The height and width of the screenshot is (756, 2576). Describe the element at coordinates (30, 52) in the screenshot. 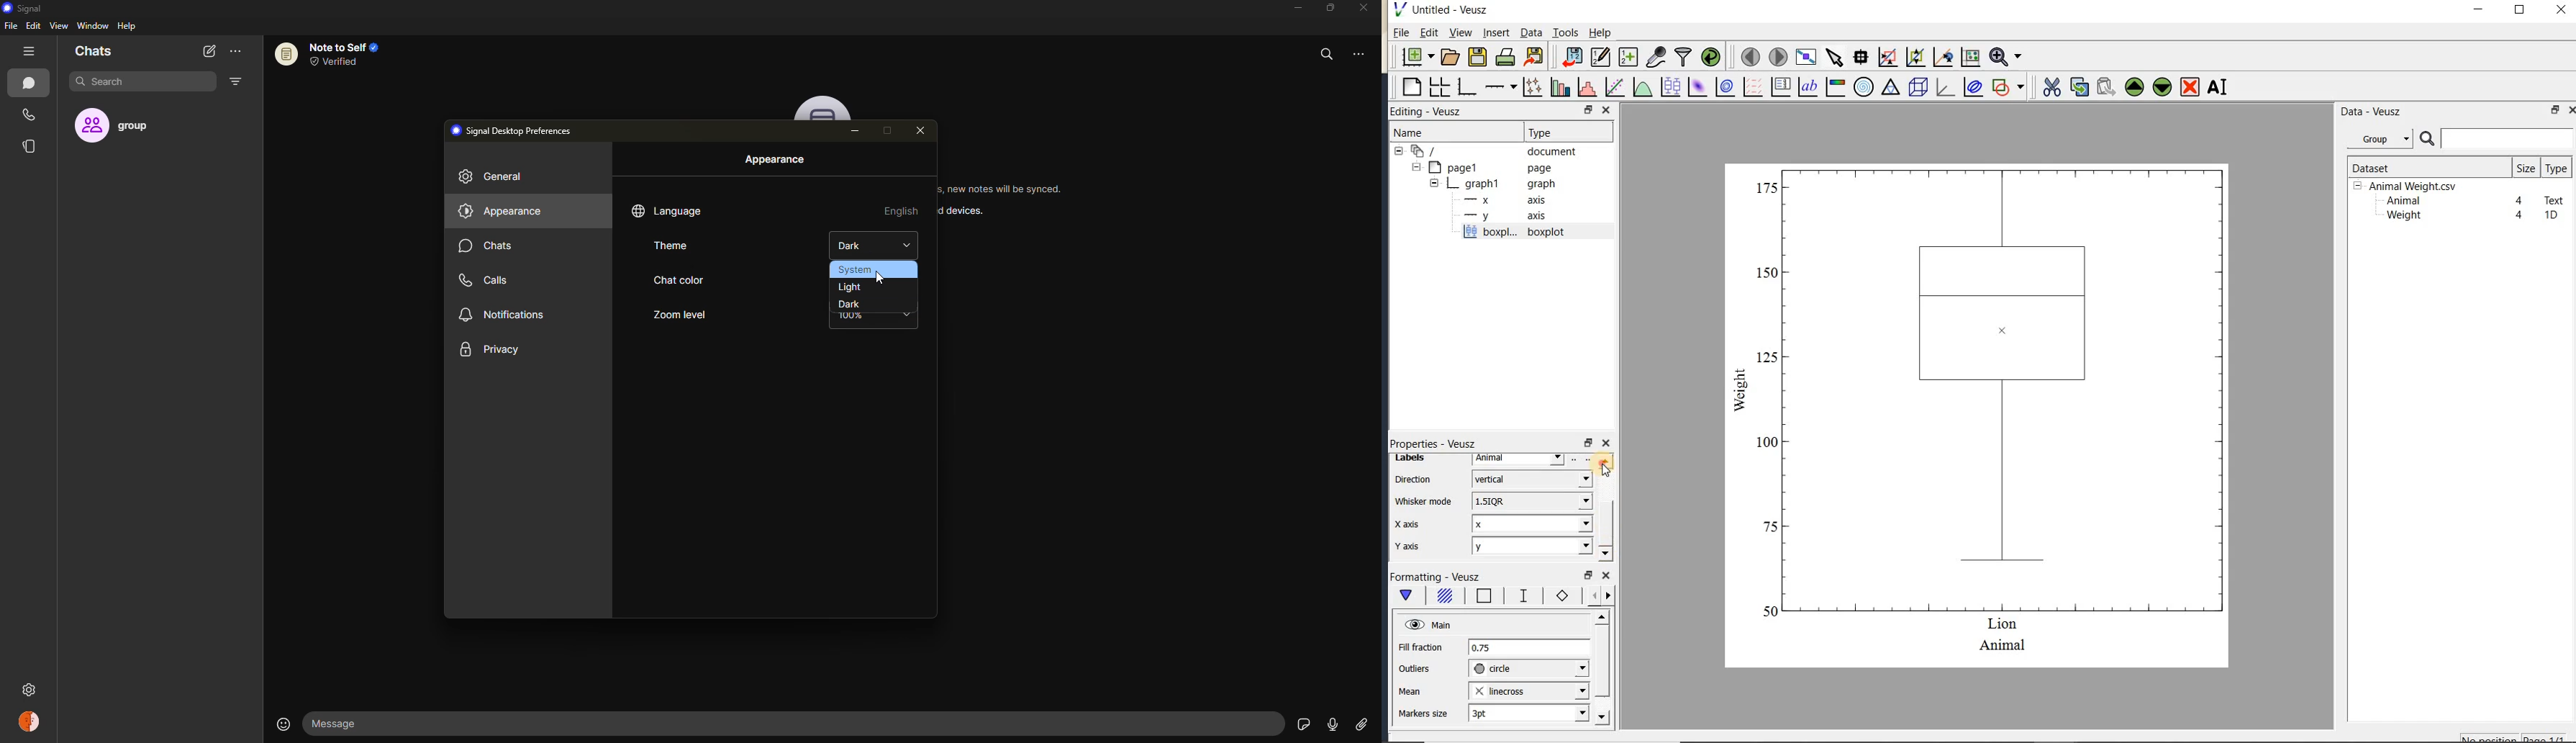

I see `hide tabs` at that location.